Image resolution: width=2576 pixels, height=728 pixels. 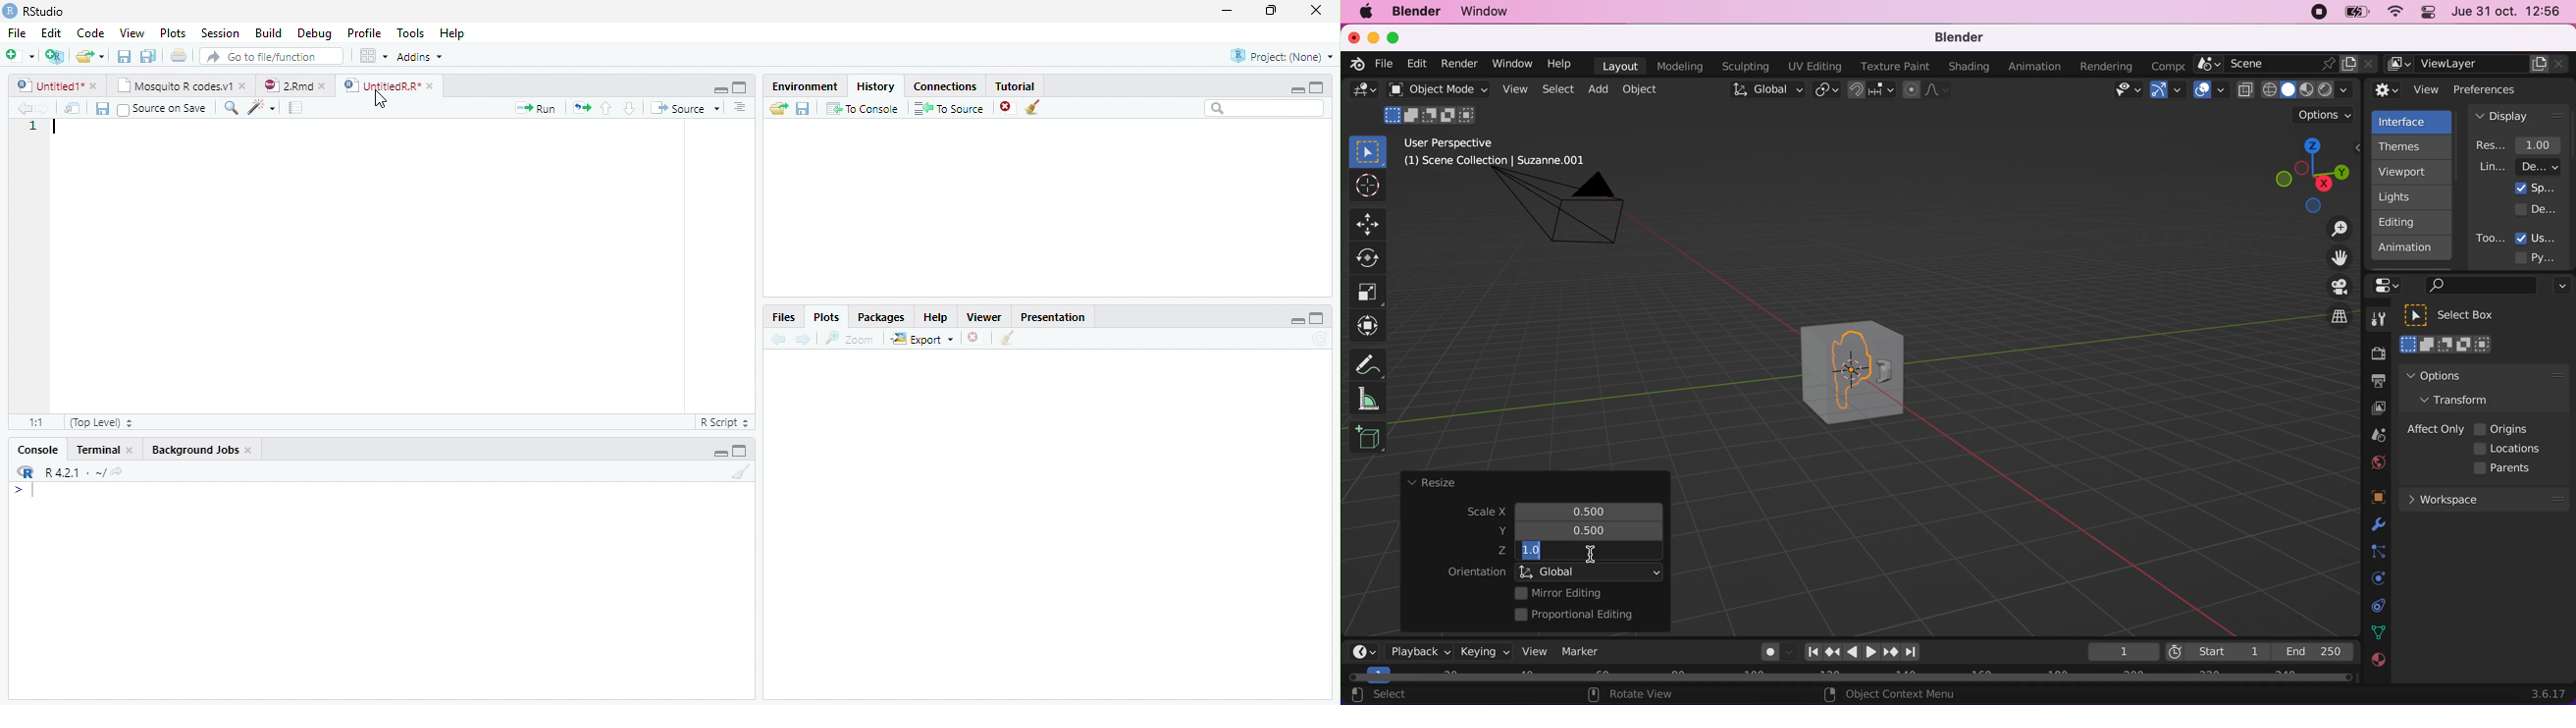 I want to click on Load history from an existing file, so click(x=778, y=108).